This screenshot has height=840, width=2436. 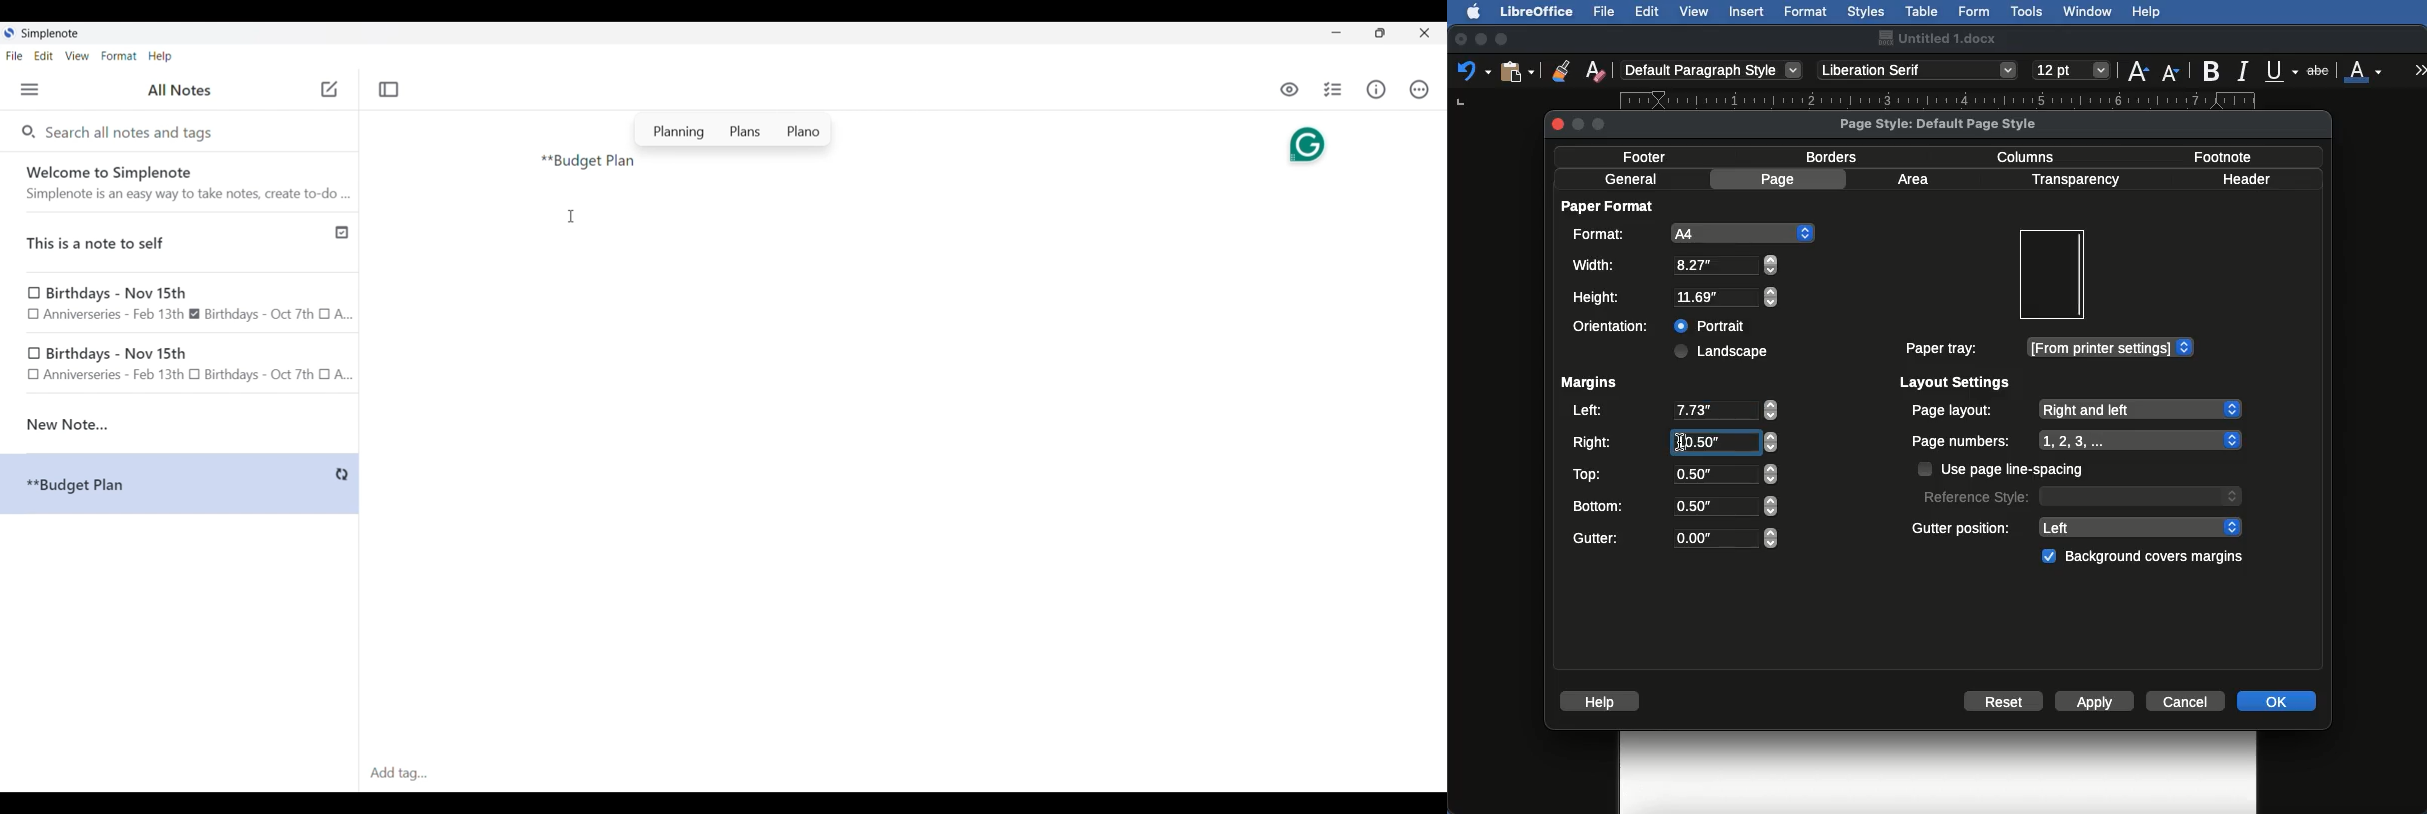 I want to click on Left, so click(x=1673, y=412).